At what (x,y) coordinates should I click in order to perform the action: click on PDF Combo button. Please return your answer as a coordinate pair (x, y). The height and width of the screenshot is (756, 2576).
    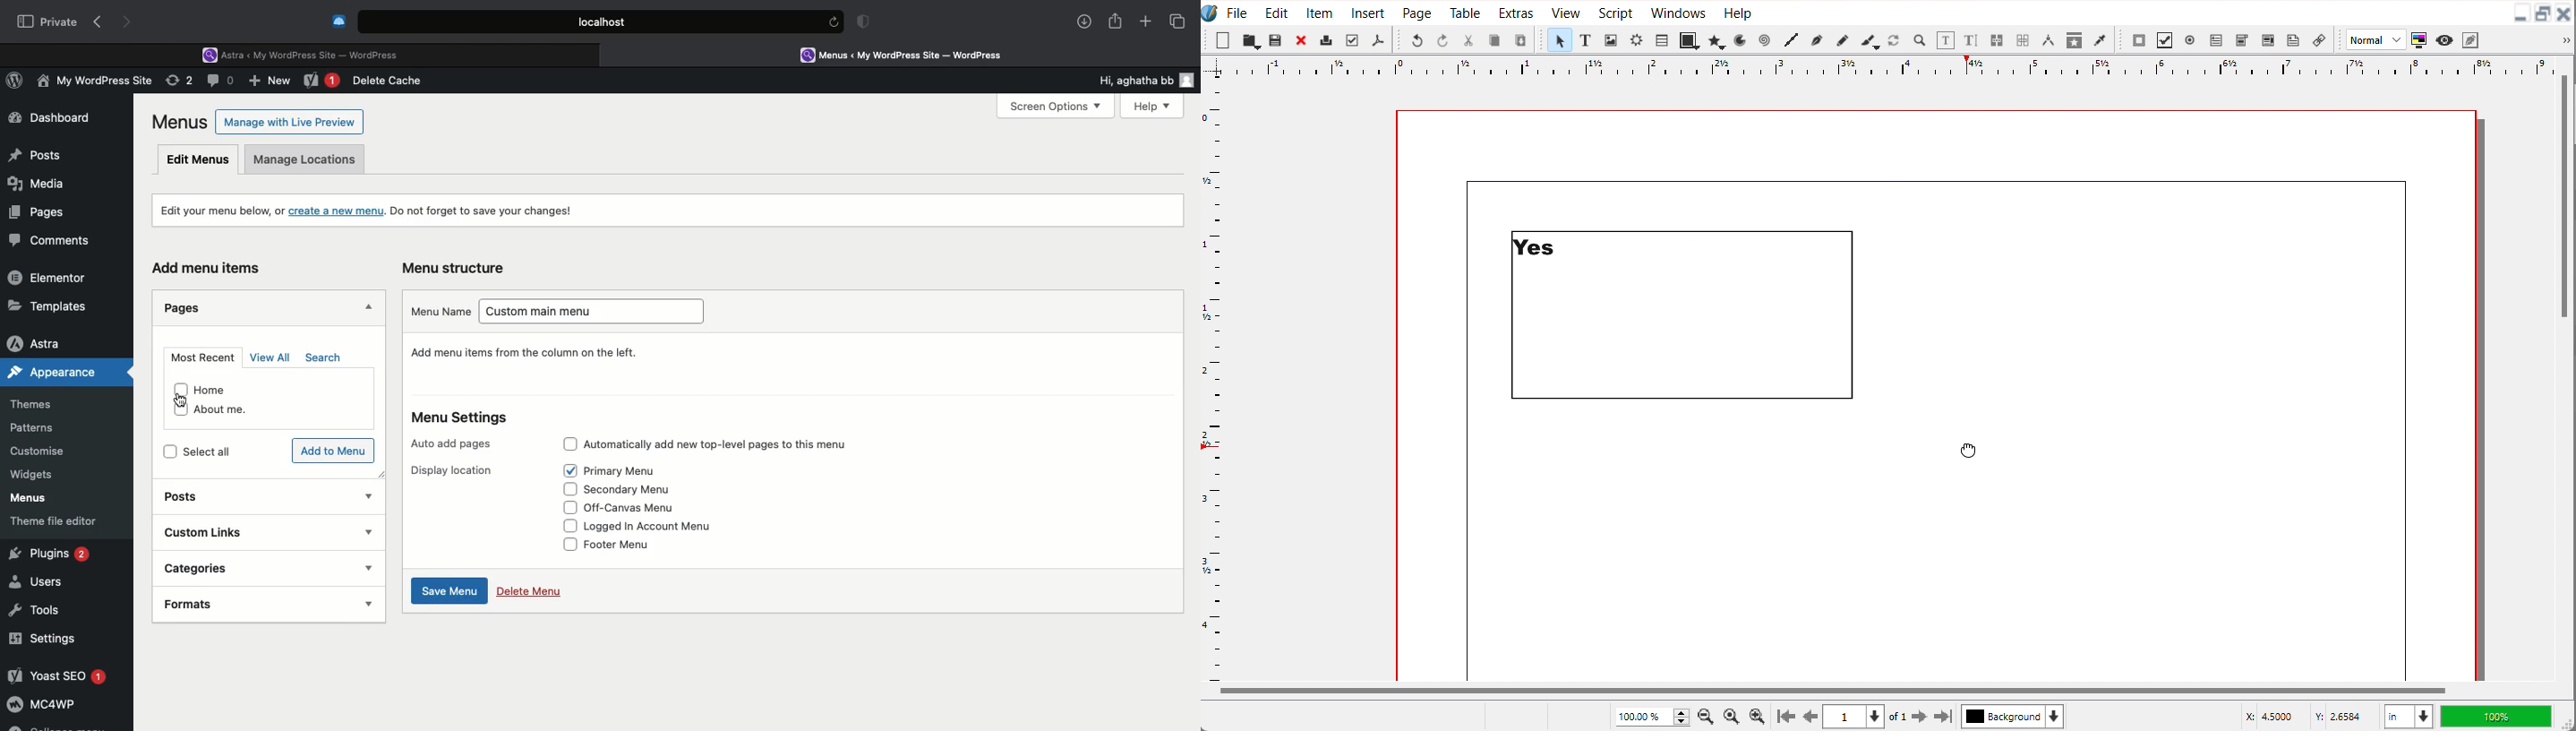
    Looking at the image, I should click on (2241, 40).